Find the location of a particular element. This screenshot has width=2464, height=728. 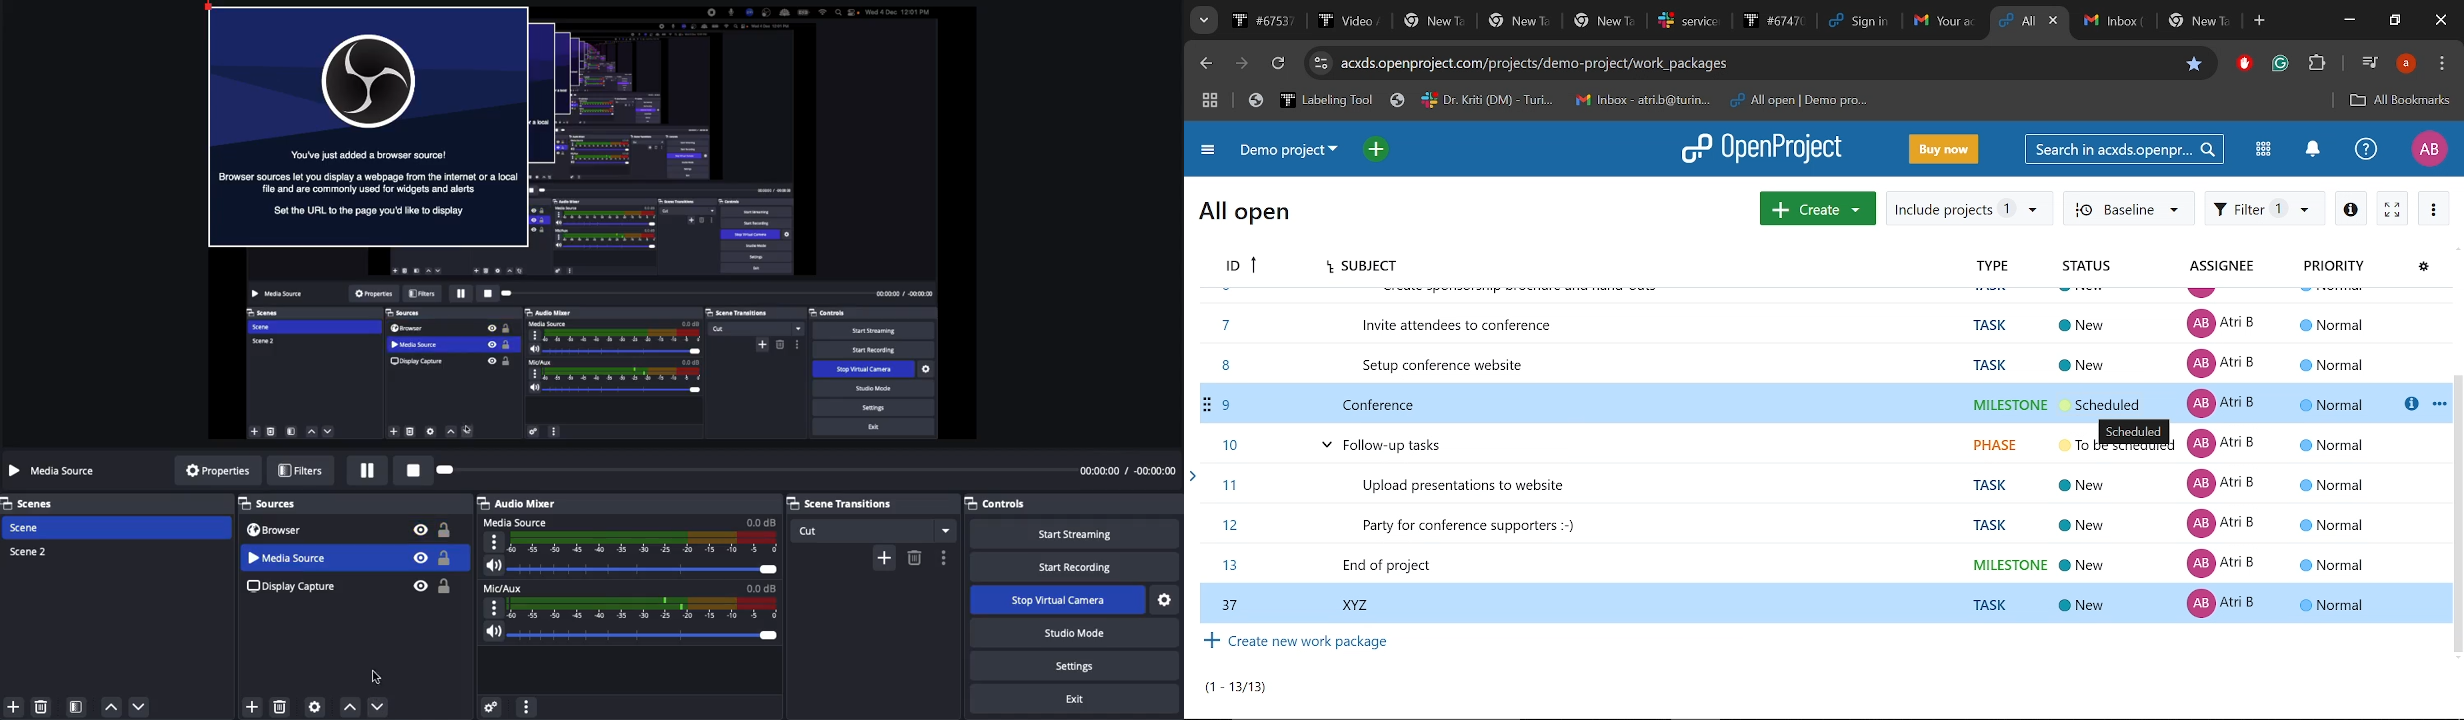

All open is located at coordinates (1246, 209).